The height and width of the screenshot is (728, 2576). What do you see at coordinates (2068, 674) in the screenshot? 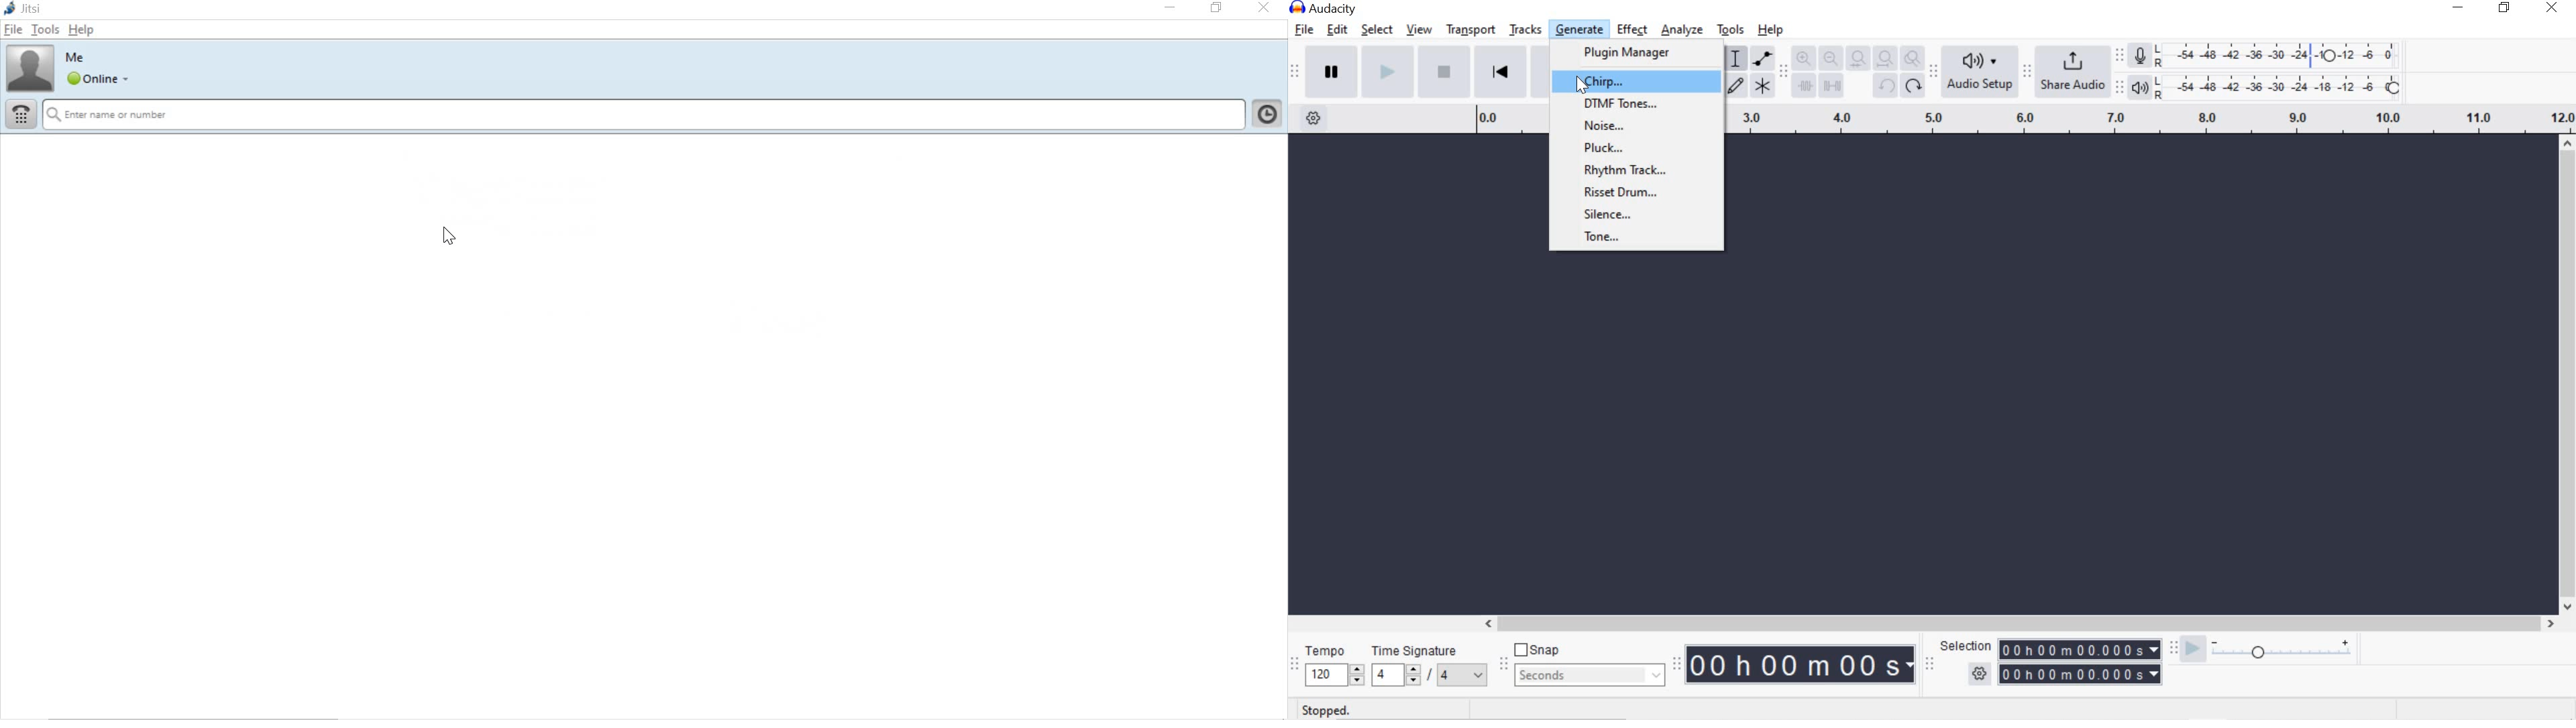
I see `selection time` at bounding box center [2068, 674].